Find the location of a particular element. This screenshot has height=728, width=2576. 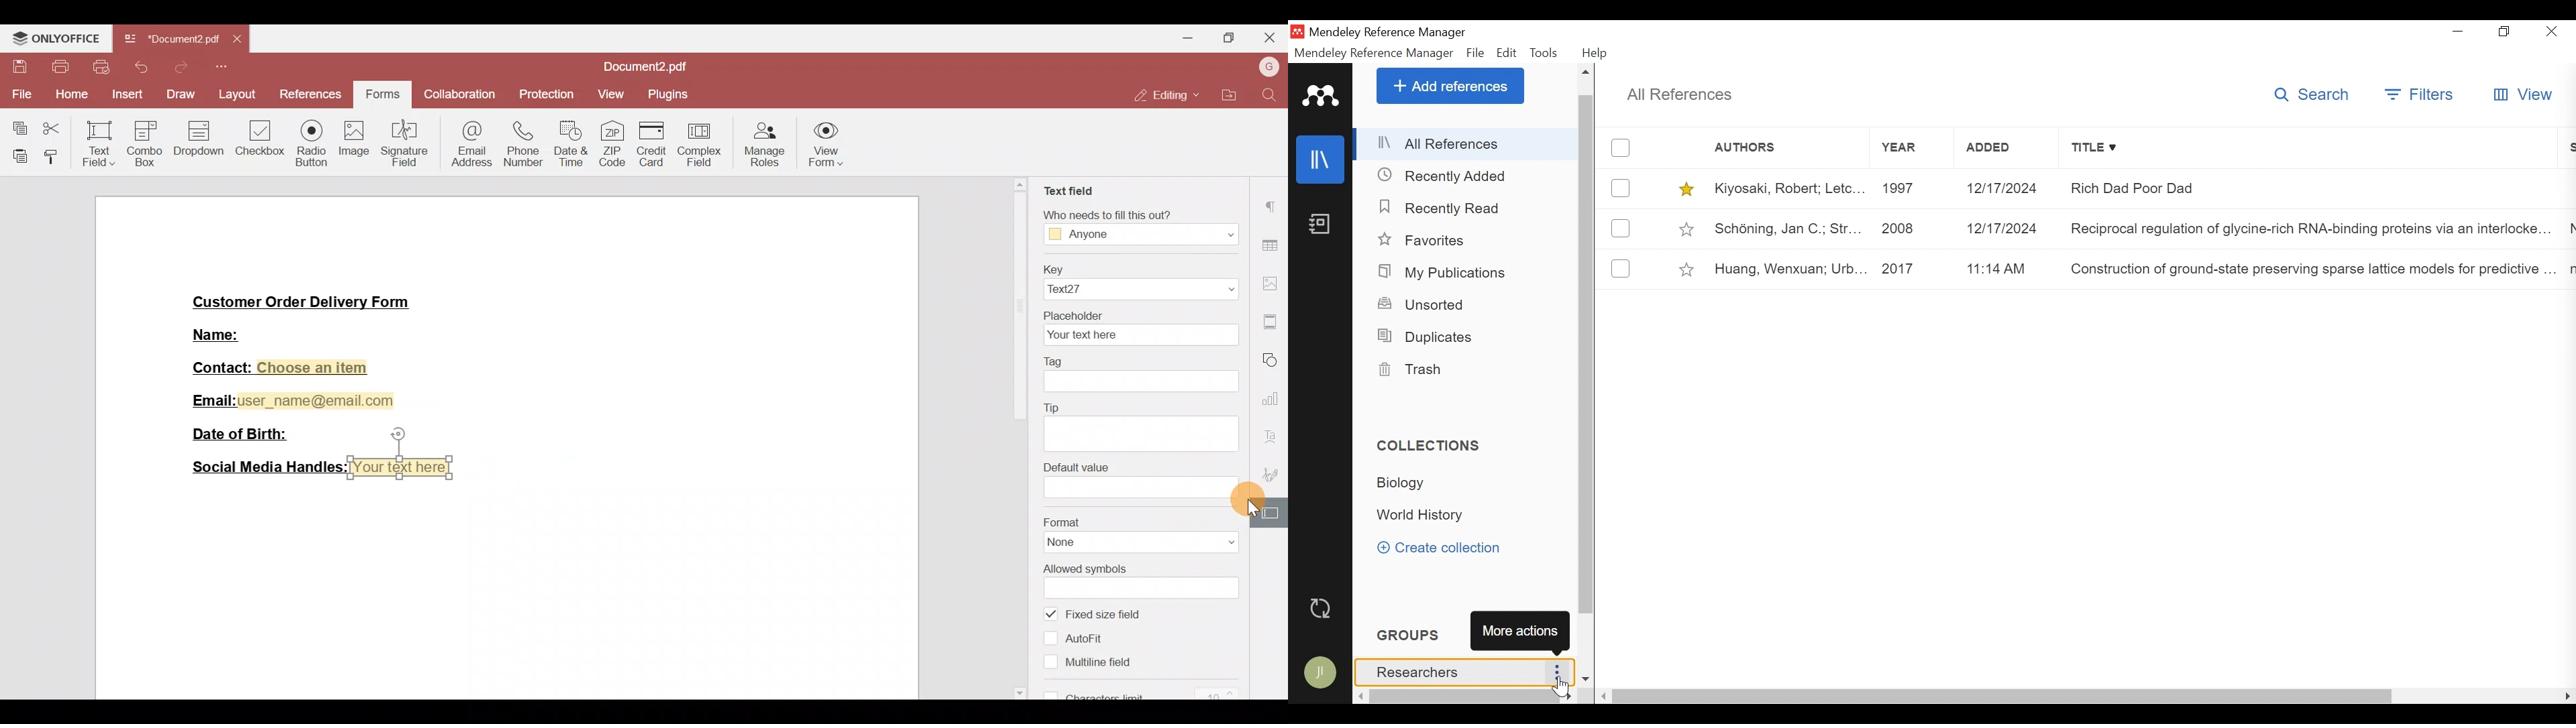

Username is located at coordinates (1267, 68).